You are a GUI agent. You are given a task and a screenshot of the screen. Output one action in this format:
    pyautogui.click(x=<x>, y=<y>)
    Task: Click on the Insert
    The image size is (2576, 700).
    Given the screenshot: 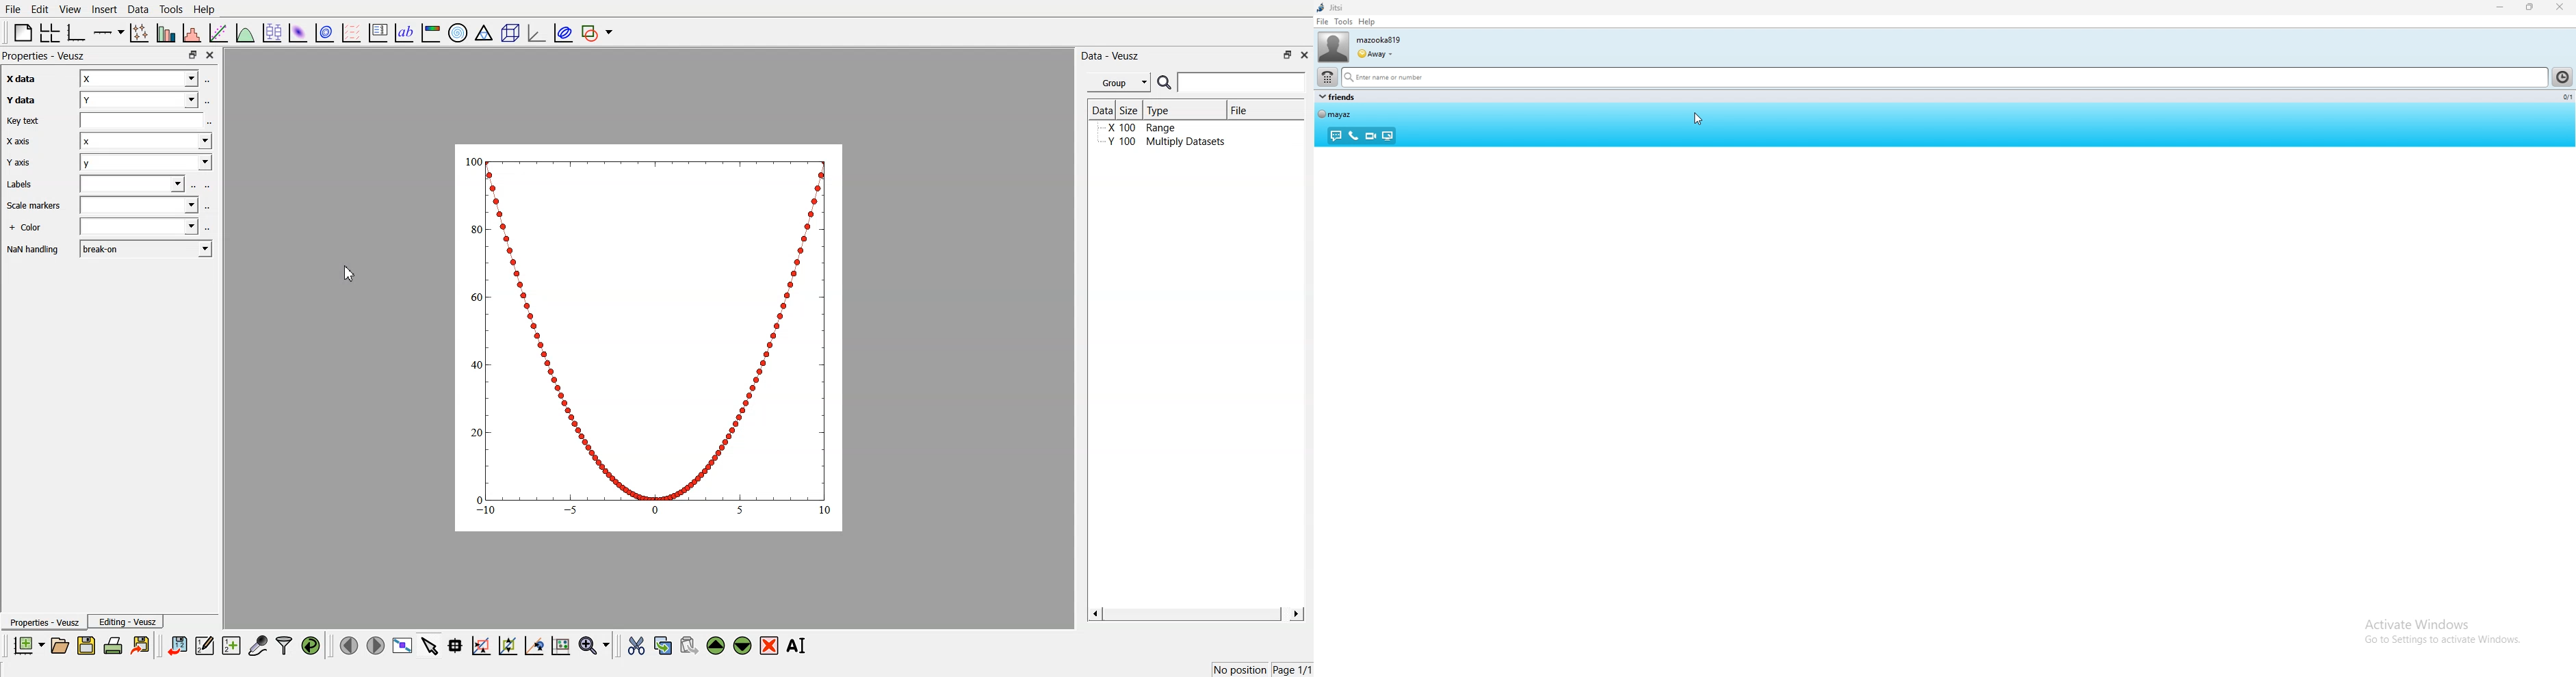 What is the action you would take?
    pyautogui.click(x=103, y=10)
    